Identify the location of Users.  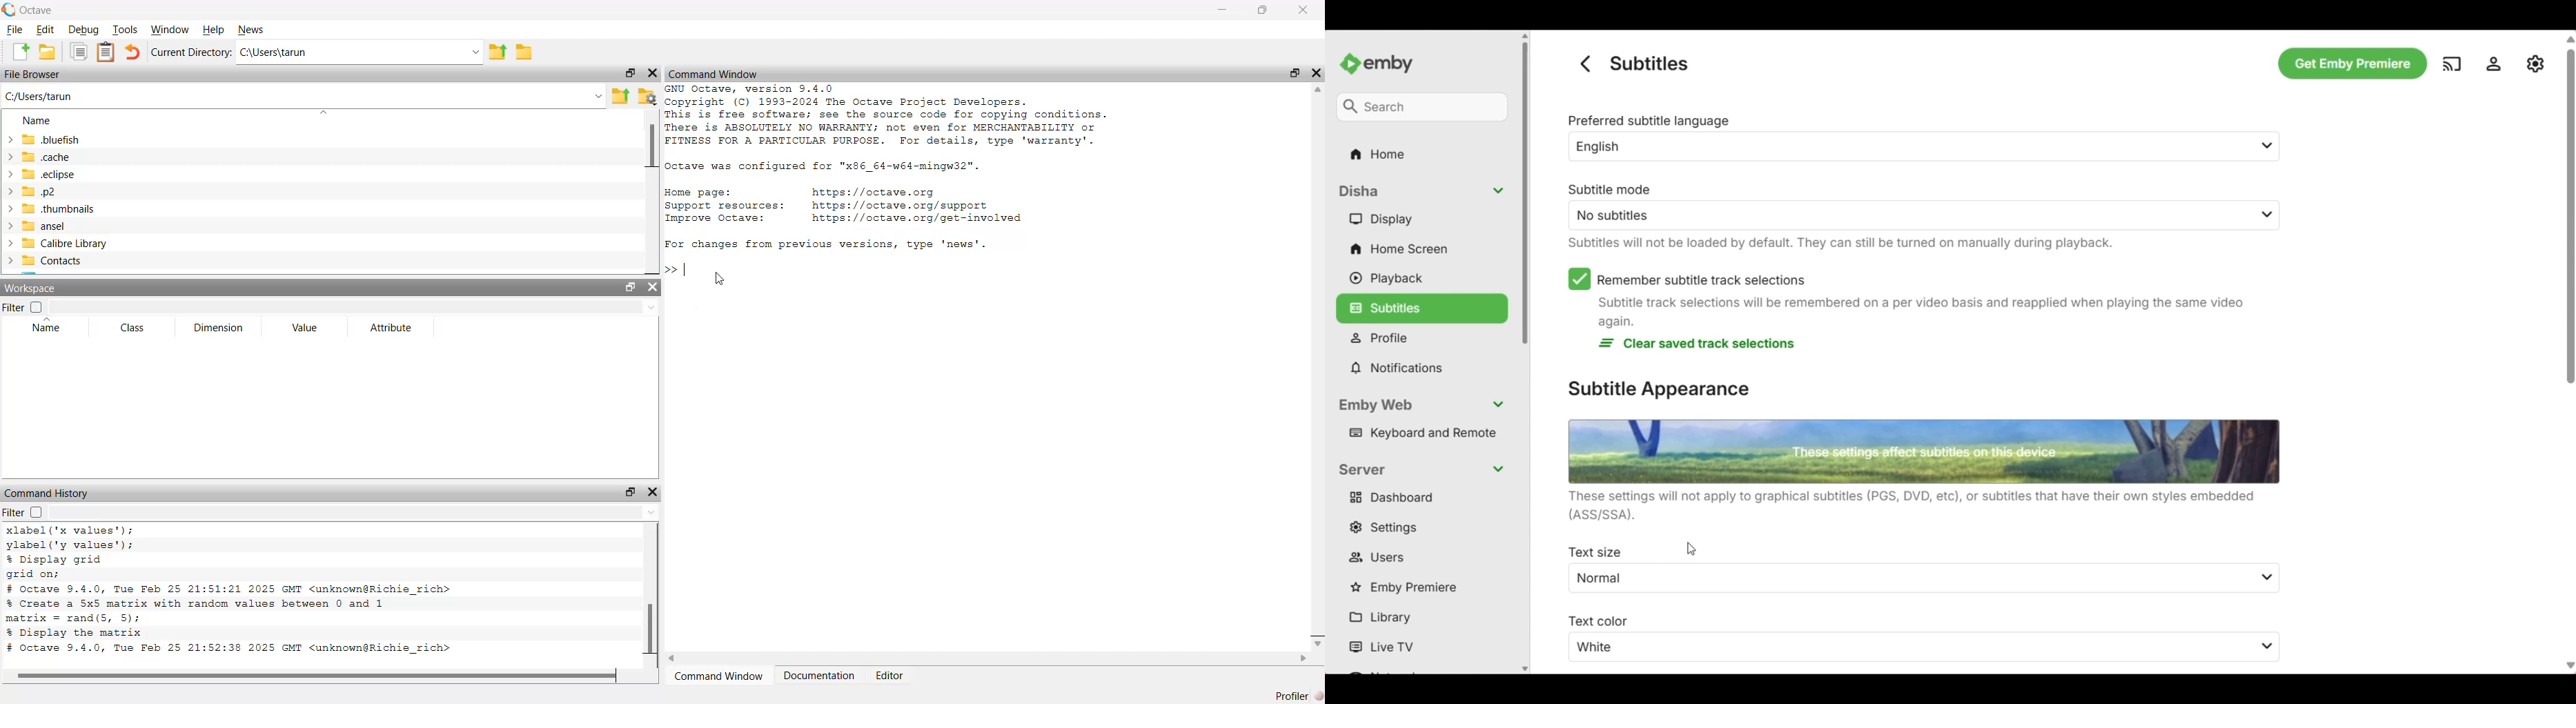
(1424, 558).